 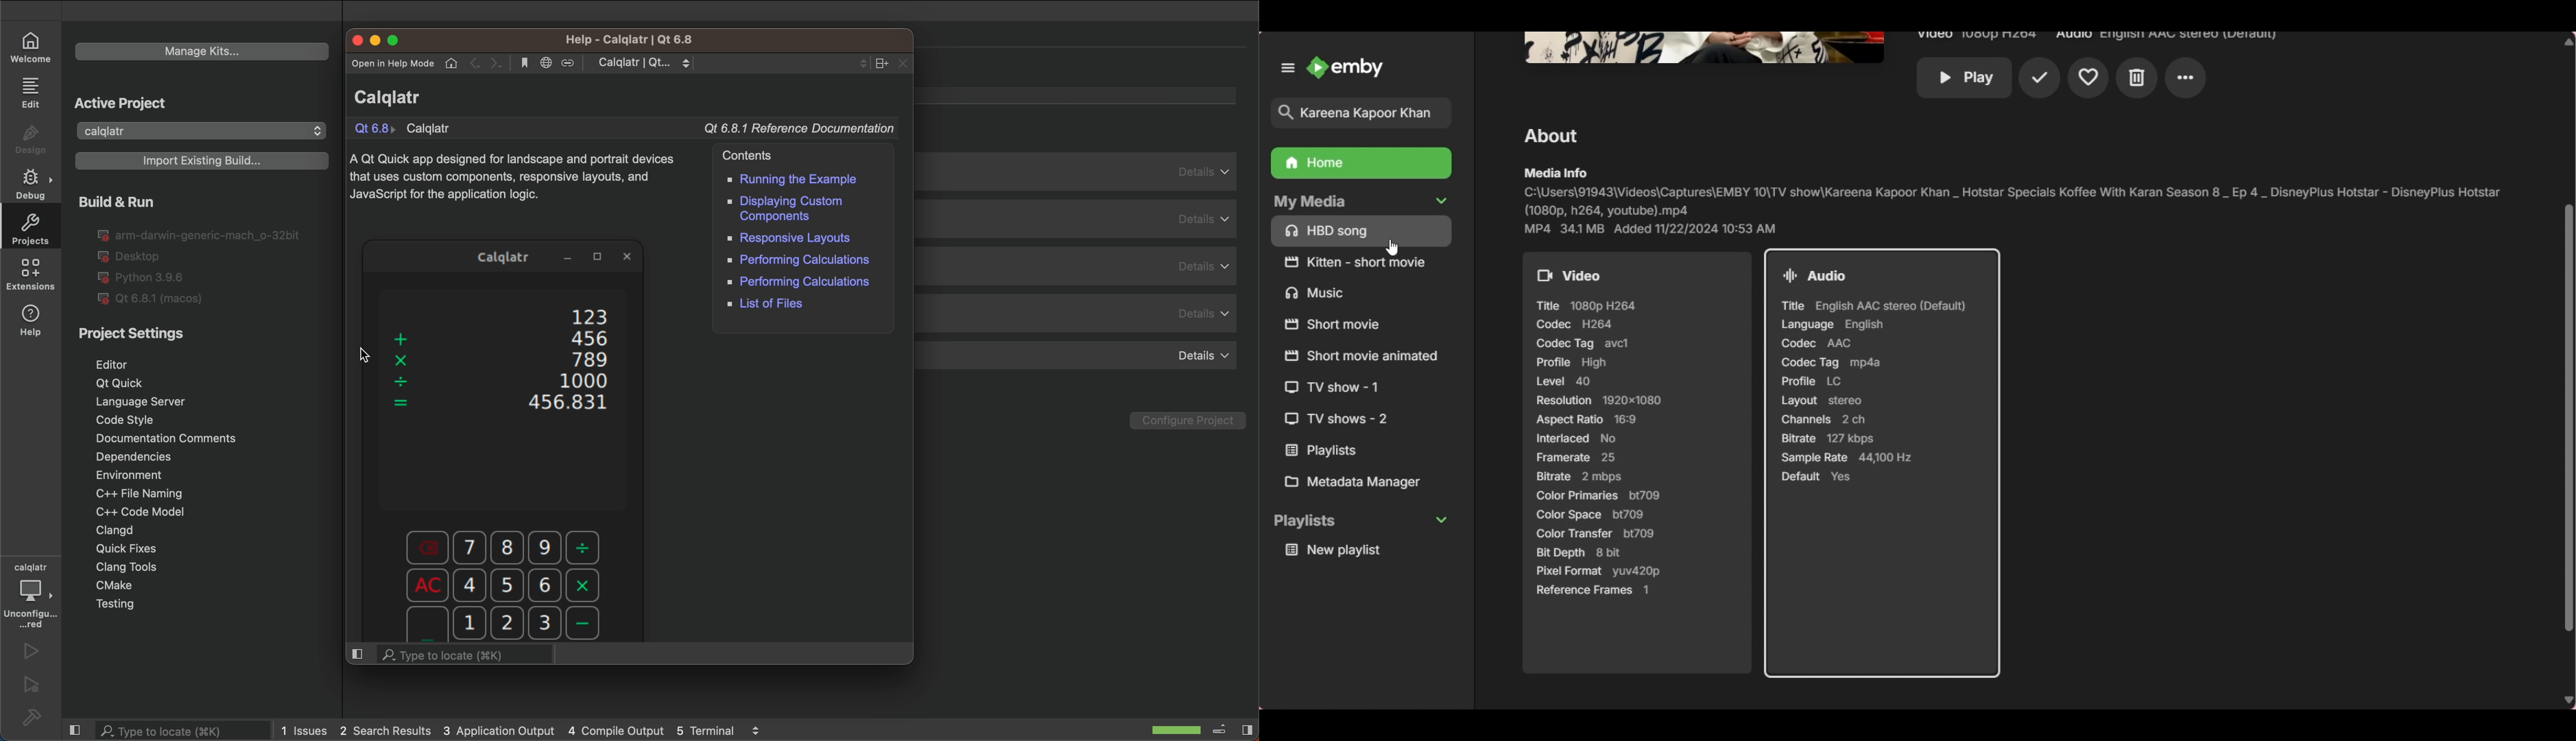 I want to click on , so click(x=1703, y=47).